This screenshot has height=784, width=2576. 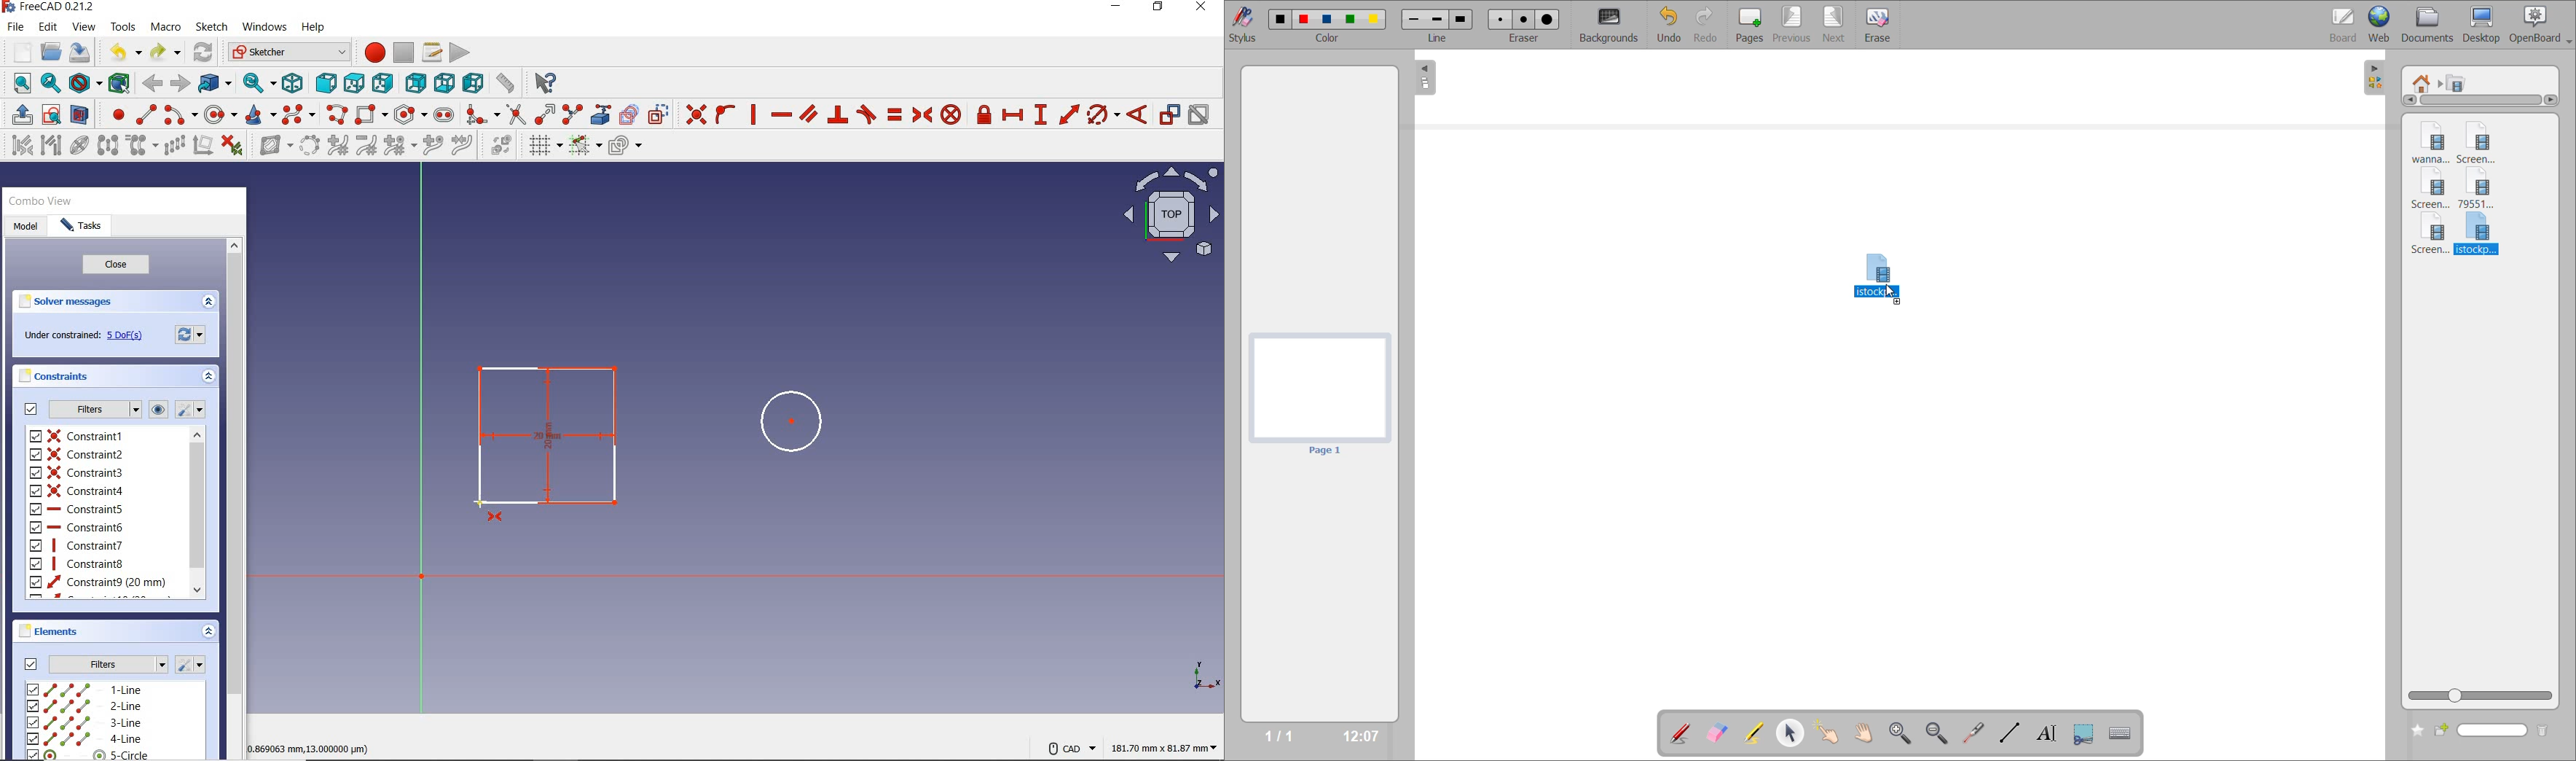 What do you see at coordinates (83, 82) in the screenshot?
I see `draw style` at bounding box center [83, 82].